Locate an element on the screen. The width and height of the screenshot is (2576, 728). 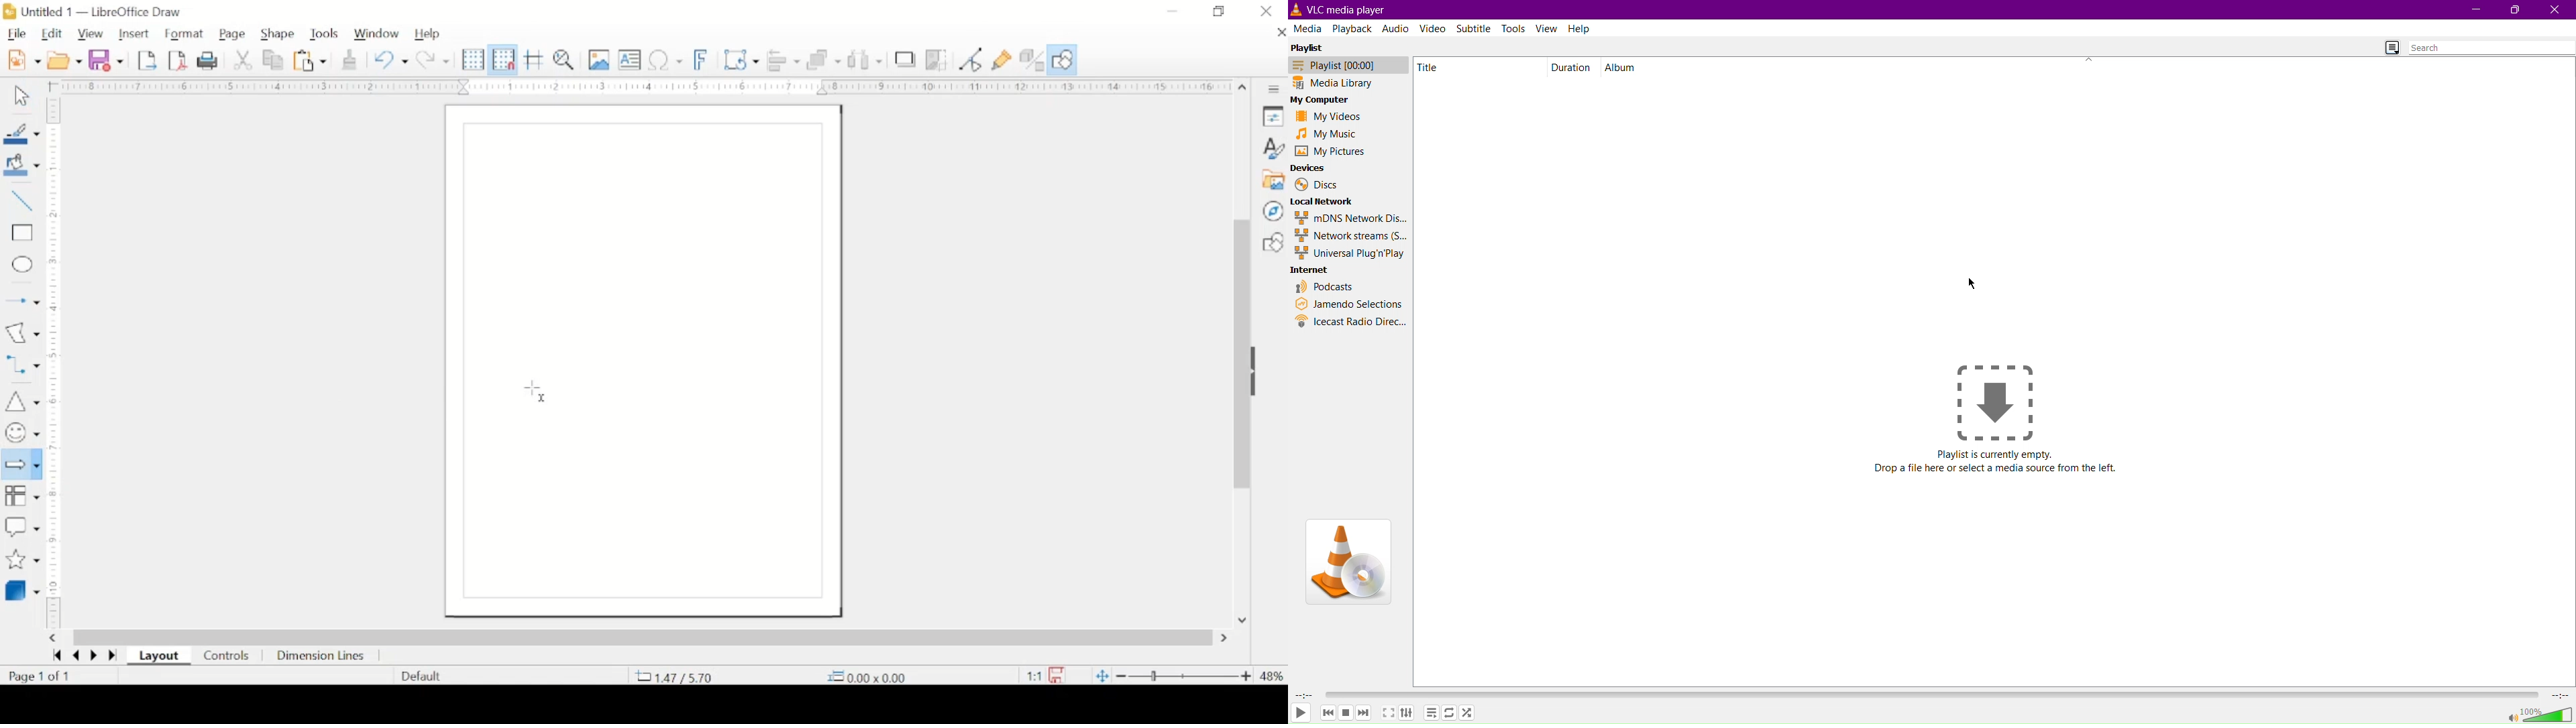
VLC Media Player is located at coordinates (1353, 9).